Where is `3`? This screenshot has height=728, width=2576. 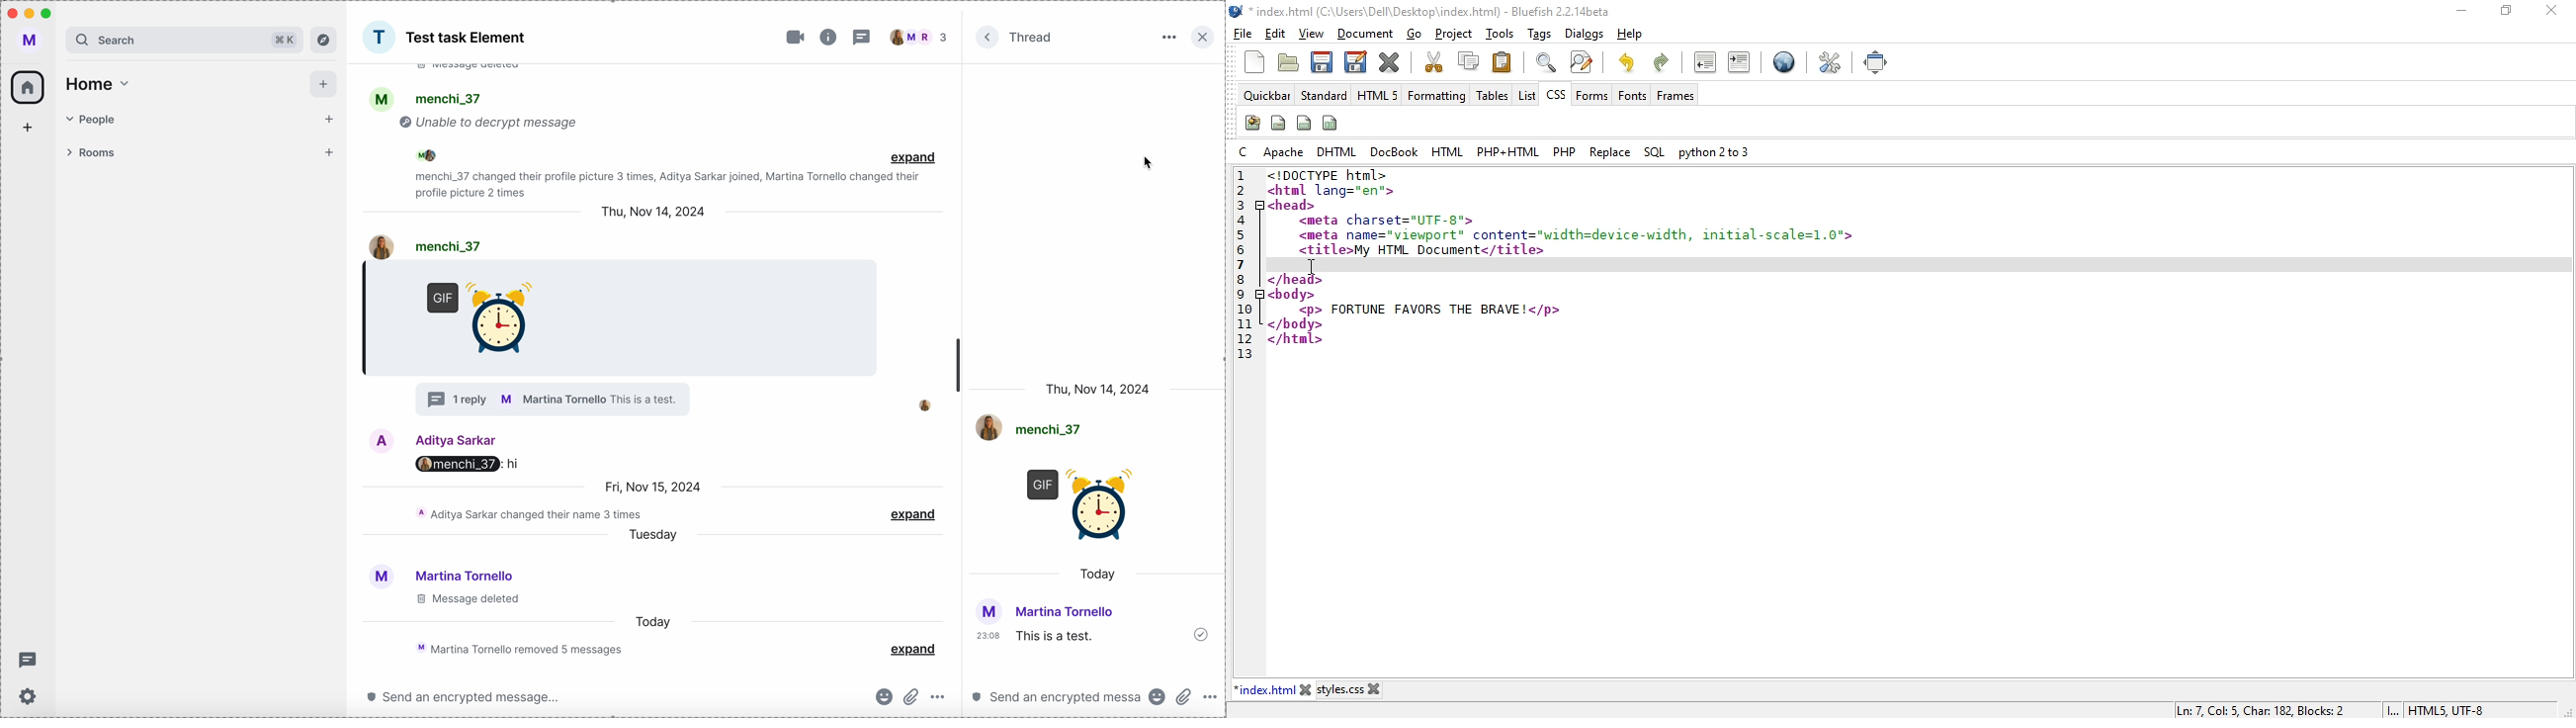
3 is located at coordinates (1244, 203).